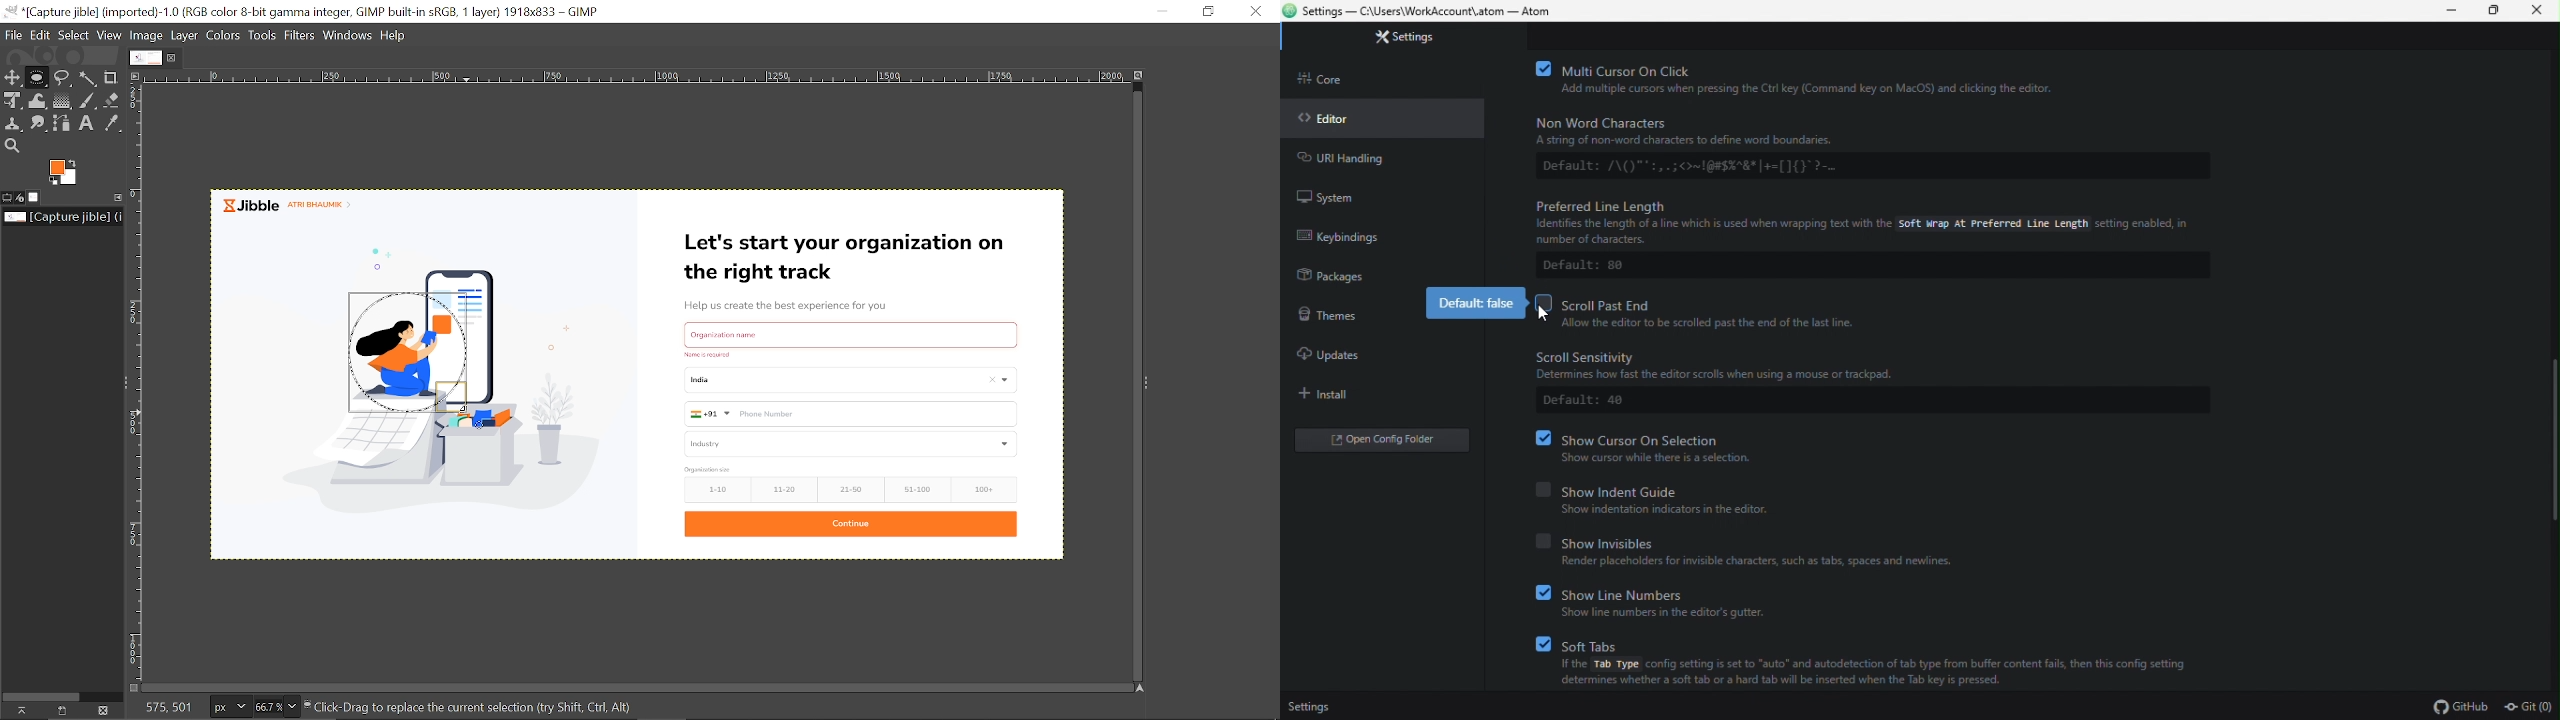 This screenshot has height=728, width=2576. I want to click on Create a new display for this image, so click(62, 710).